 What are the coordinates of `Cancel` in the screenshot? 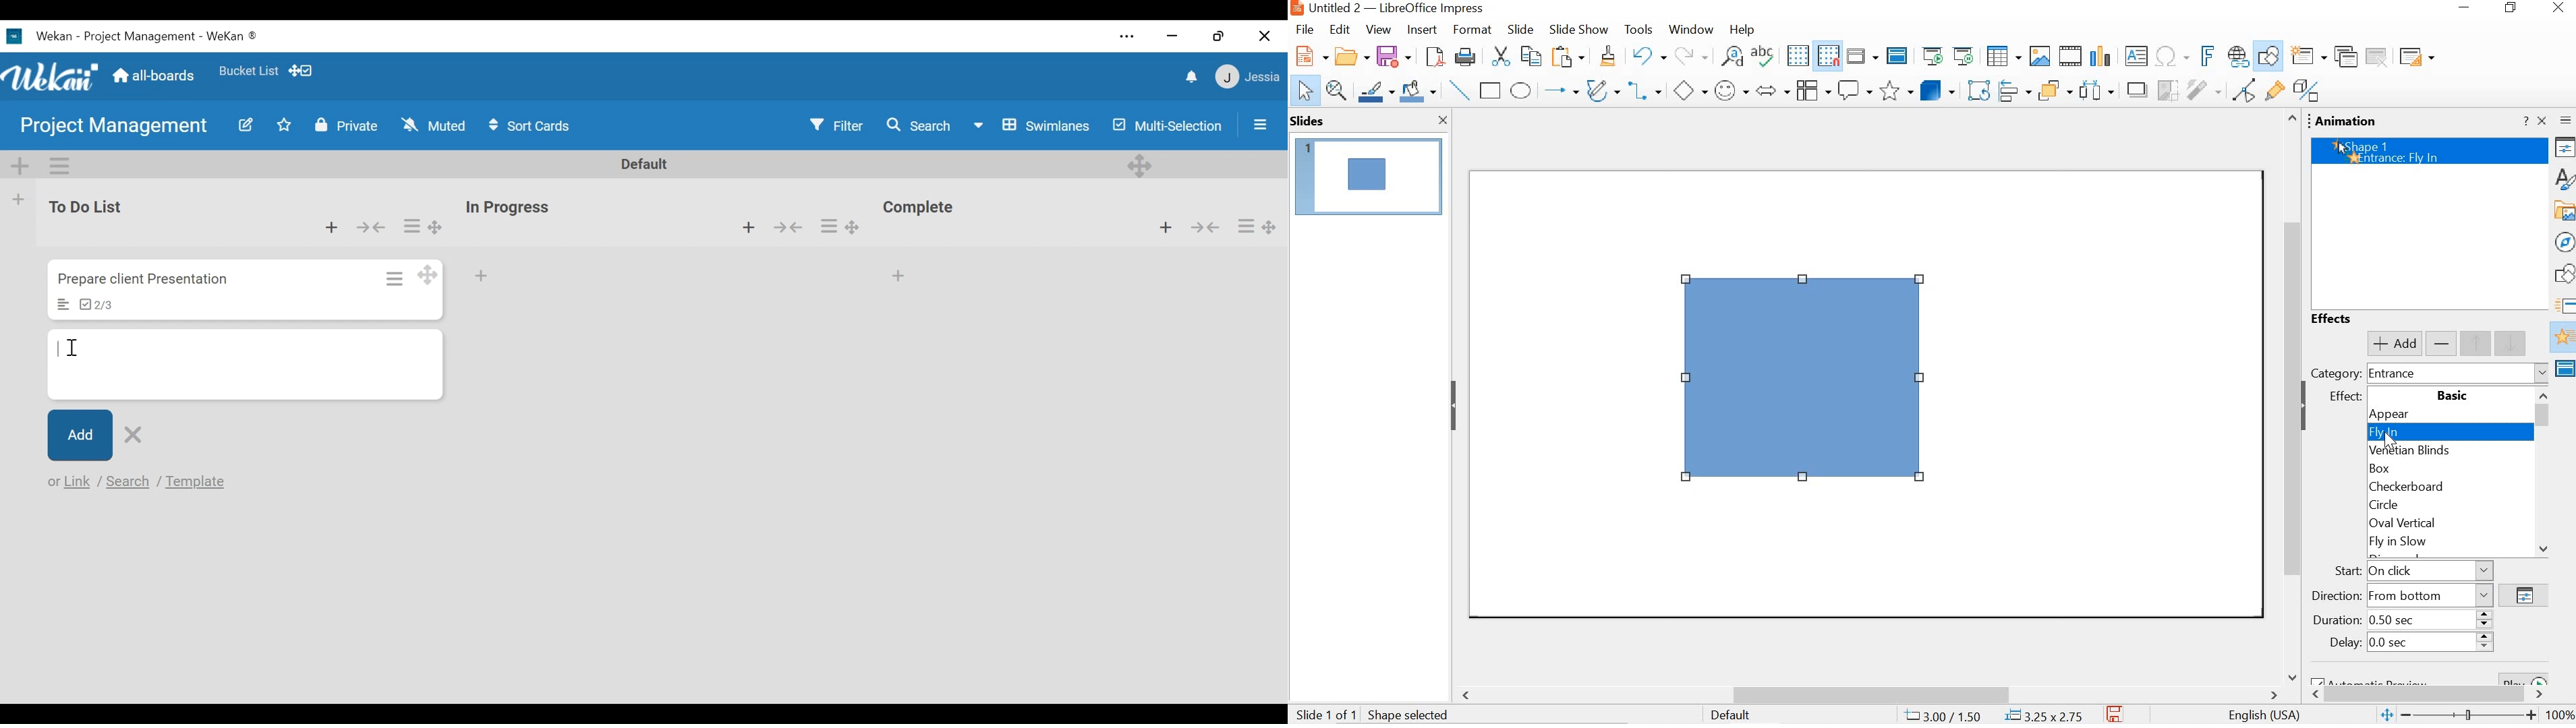 It's located at (135, 432).